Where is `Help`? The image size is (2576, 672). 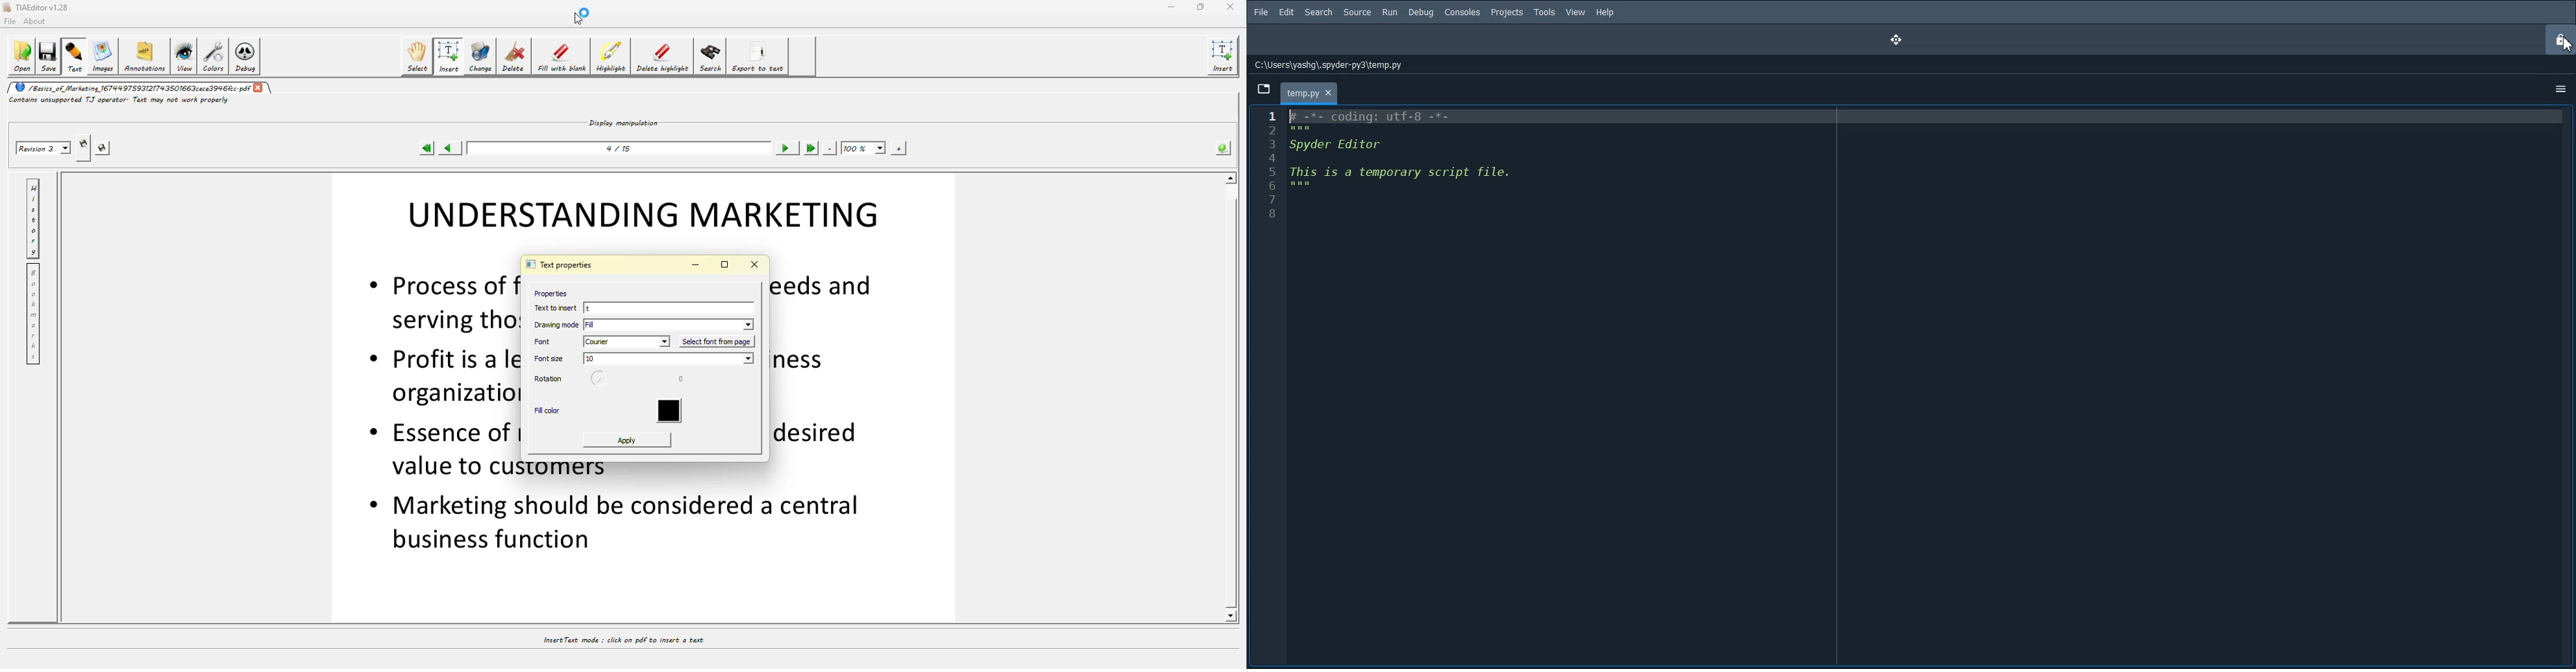 Help is located at coordinates (1605, 13).